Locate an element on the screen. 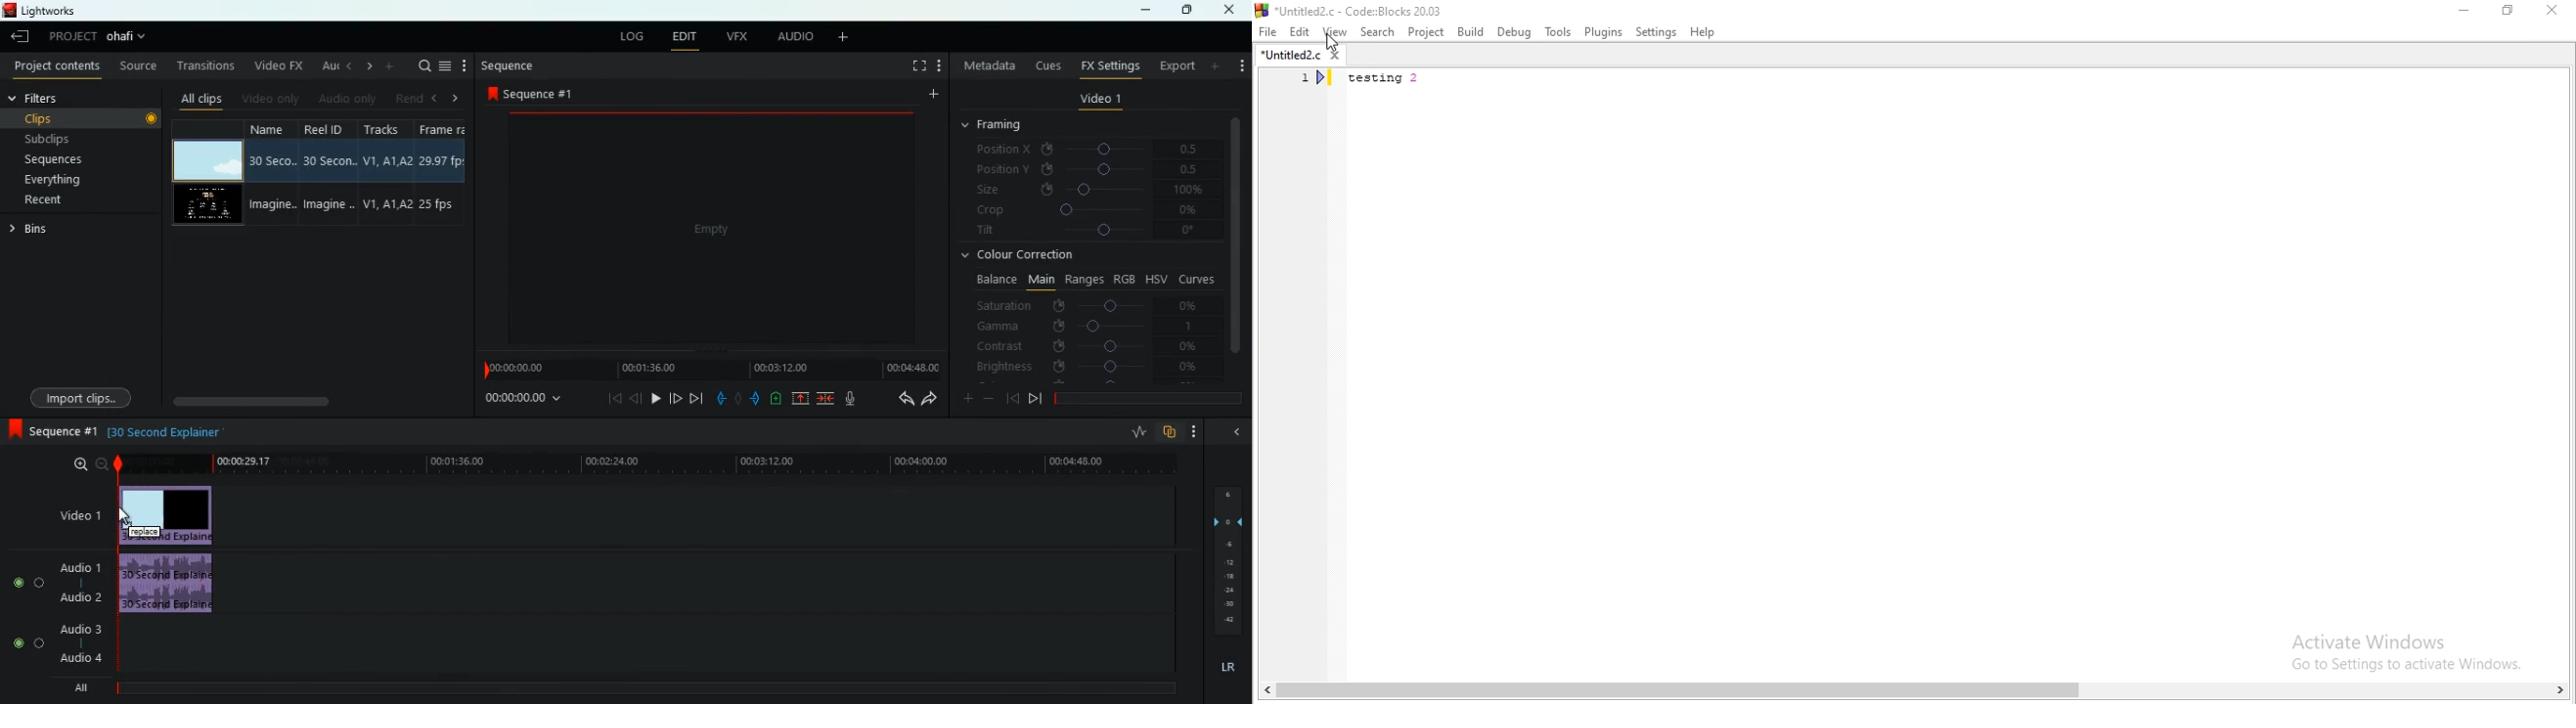 The height and width of the screenshot is (728, 2576). scroll is located at coordinates (312, 400).